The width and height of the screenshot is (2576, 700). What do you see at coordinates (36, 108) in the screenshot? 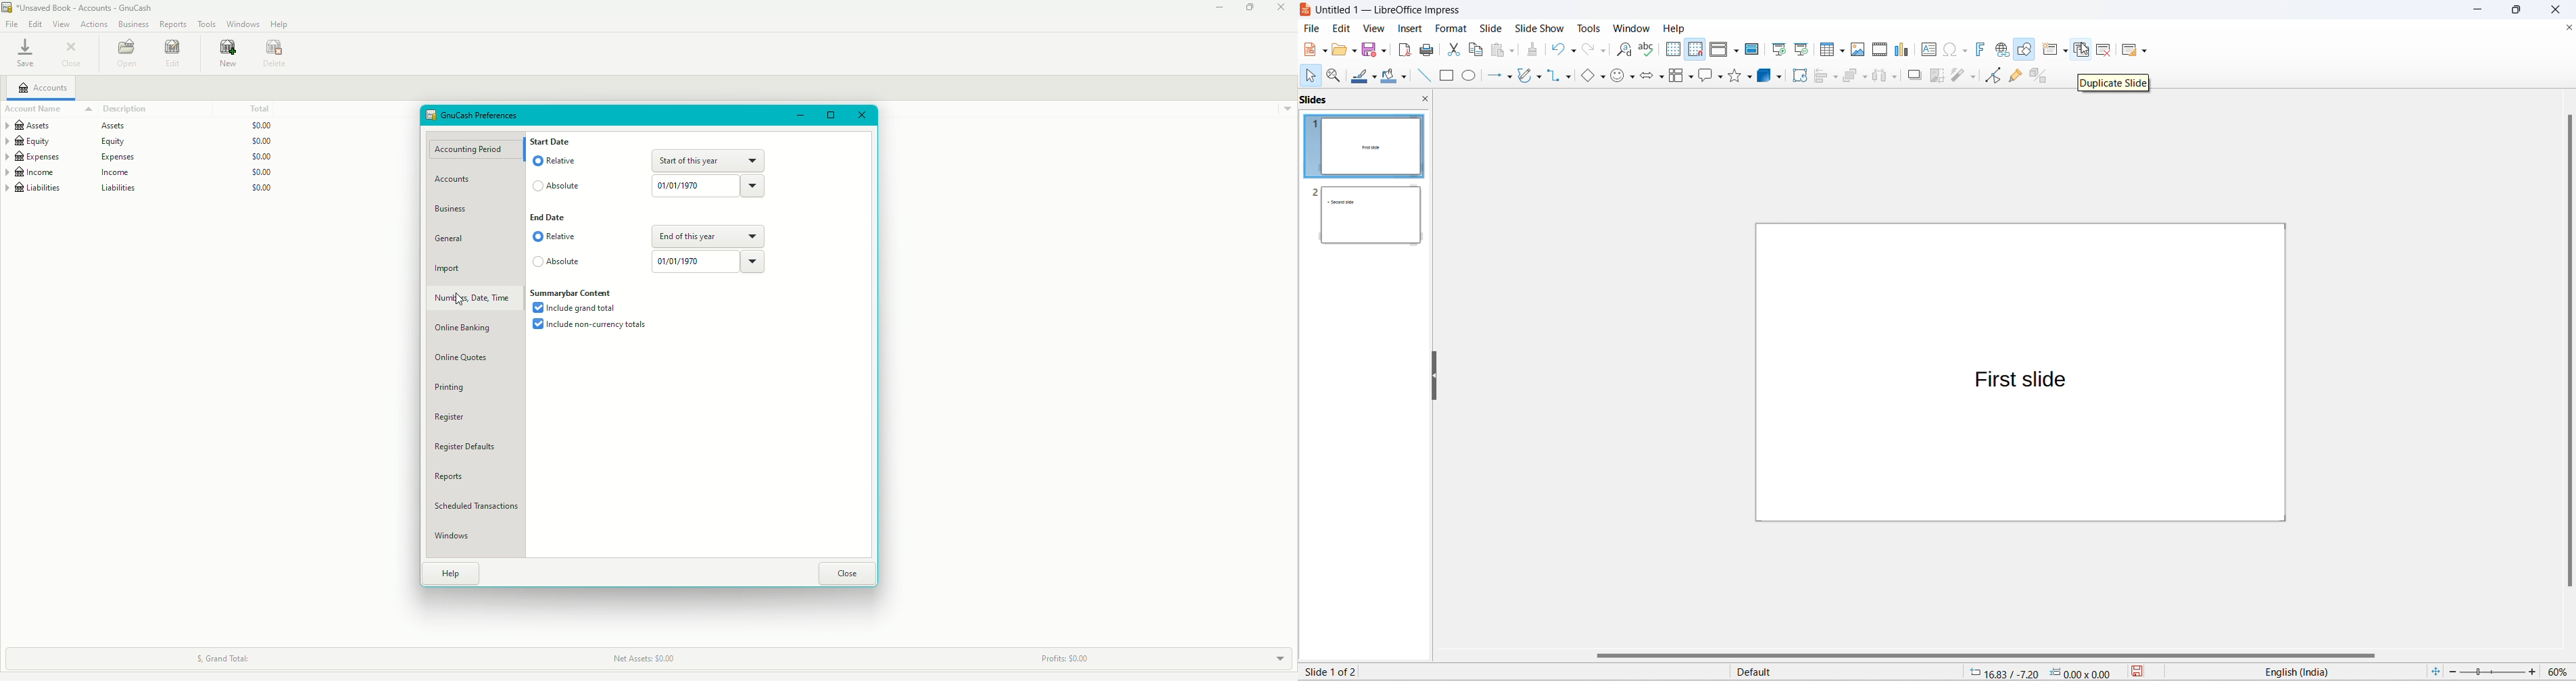
I see `Account name` at bounding box center [36, 108].